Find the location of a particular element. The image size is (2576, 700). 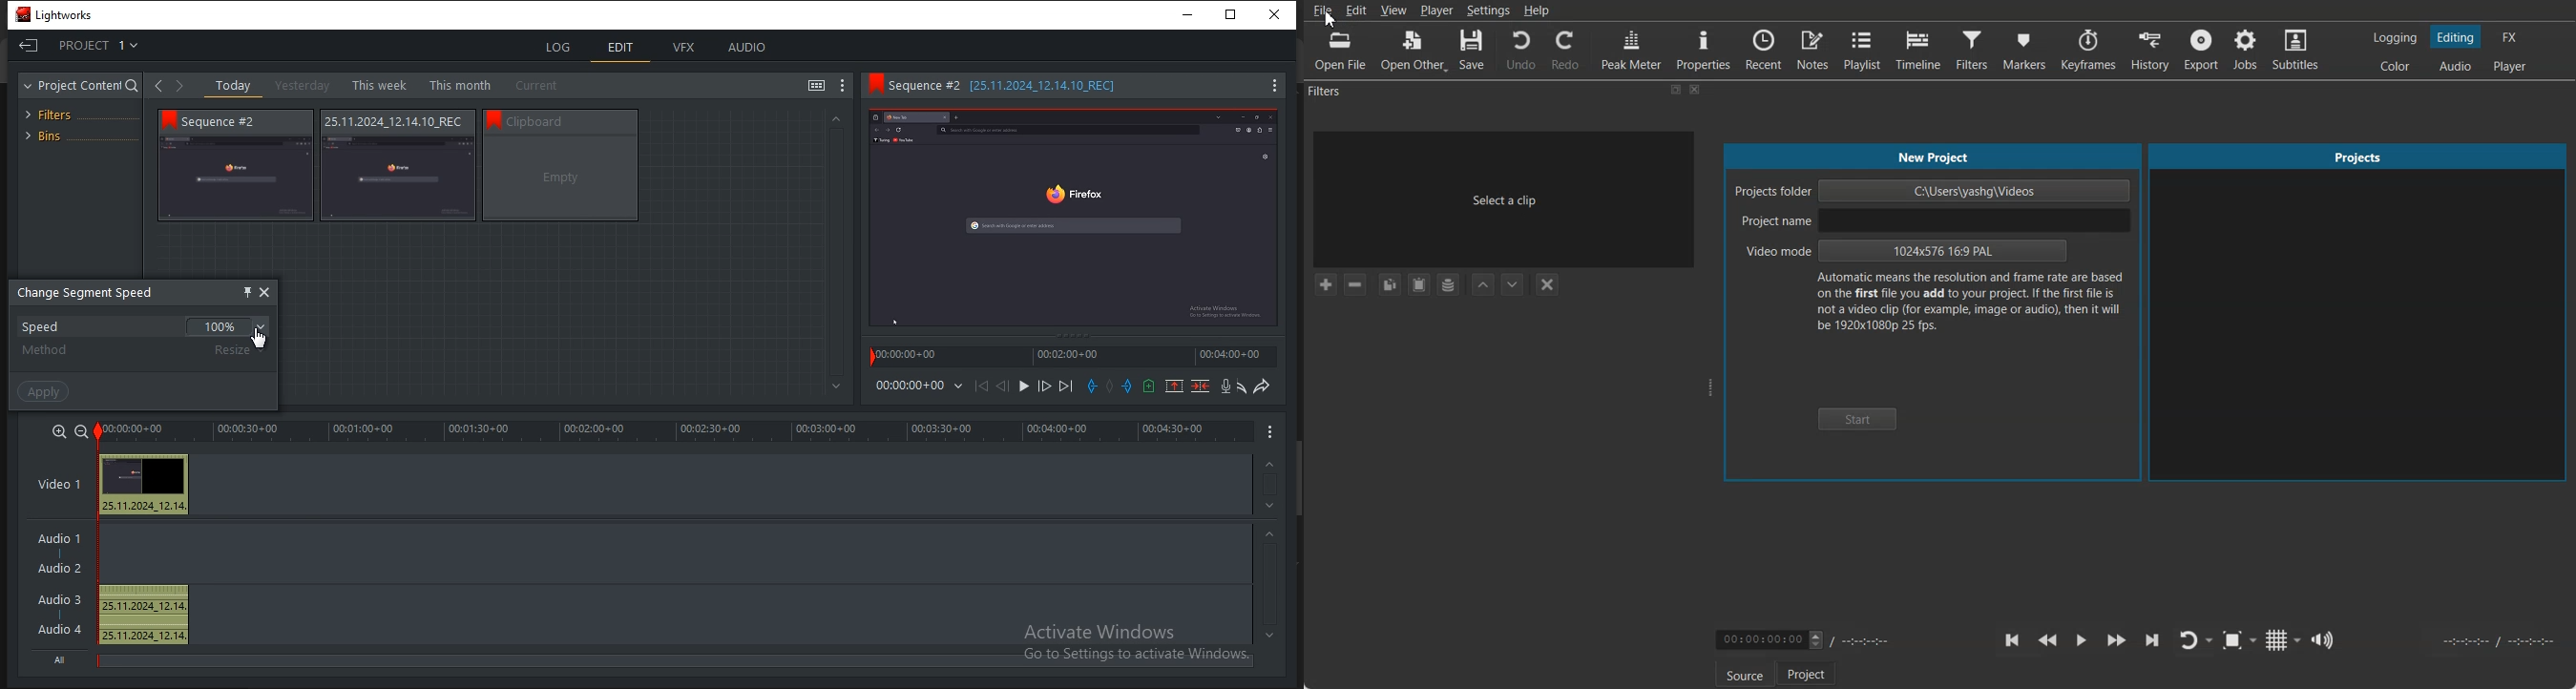

Sequence information is located at coordinates (575, 120).